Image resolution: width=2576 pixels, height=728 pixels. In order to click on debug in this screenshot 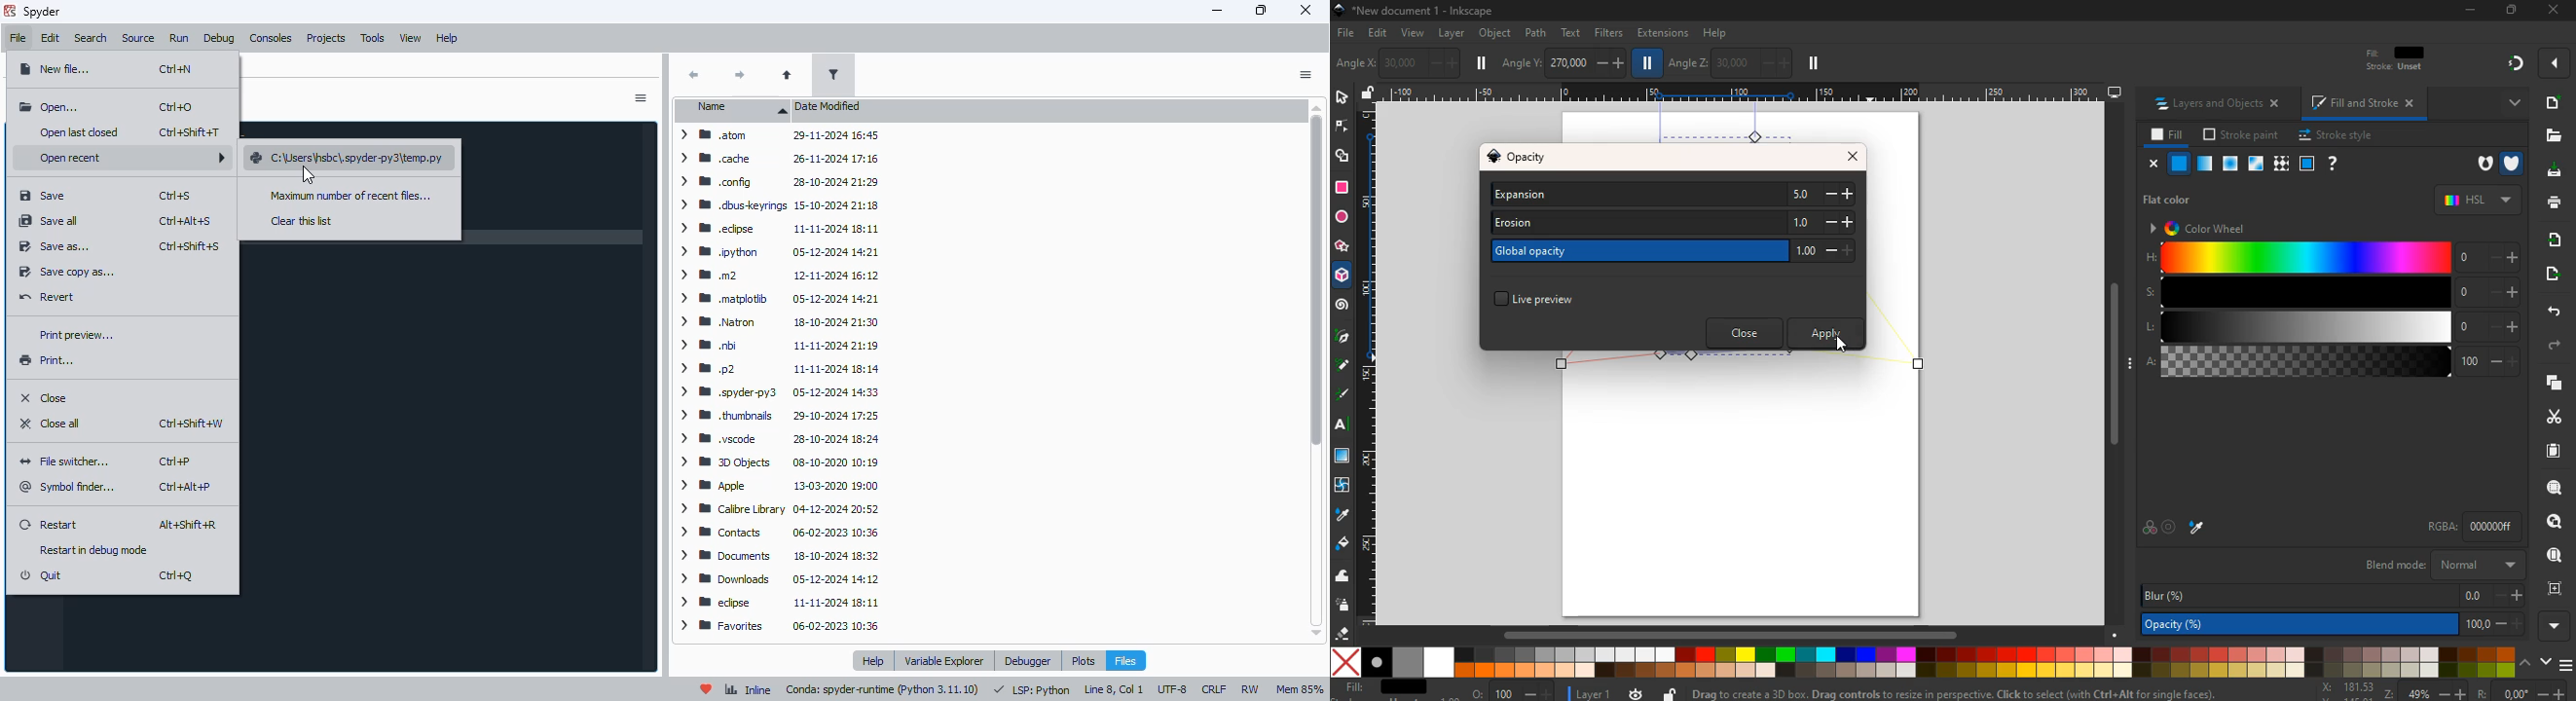, I will do `click(219, 38)`.